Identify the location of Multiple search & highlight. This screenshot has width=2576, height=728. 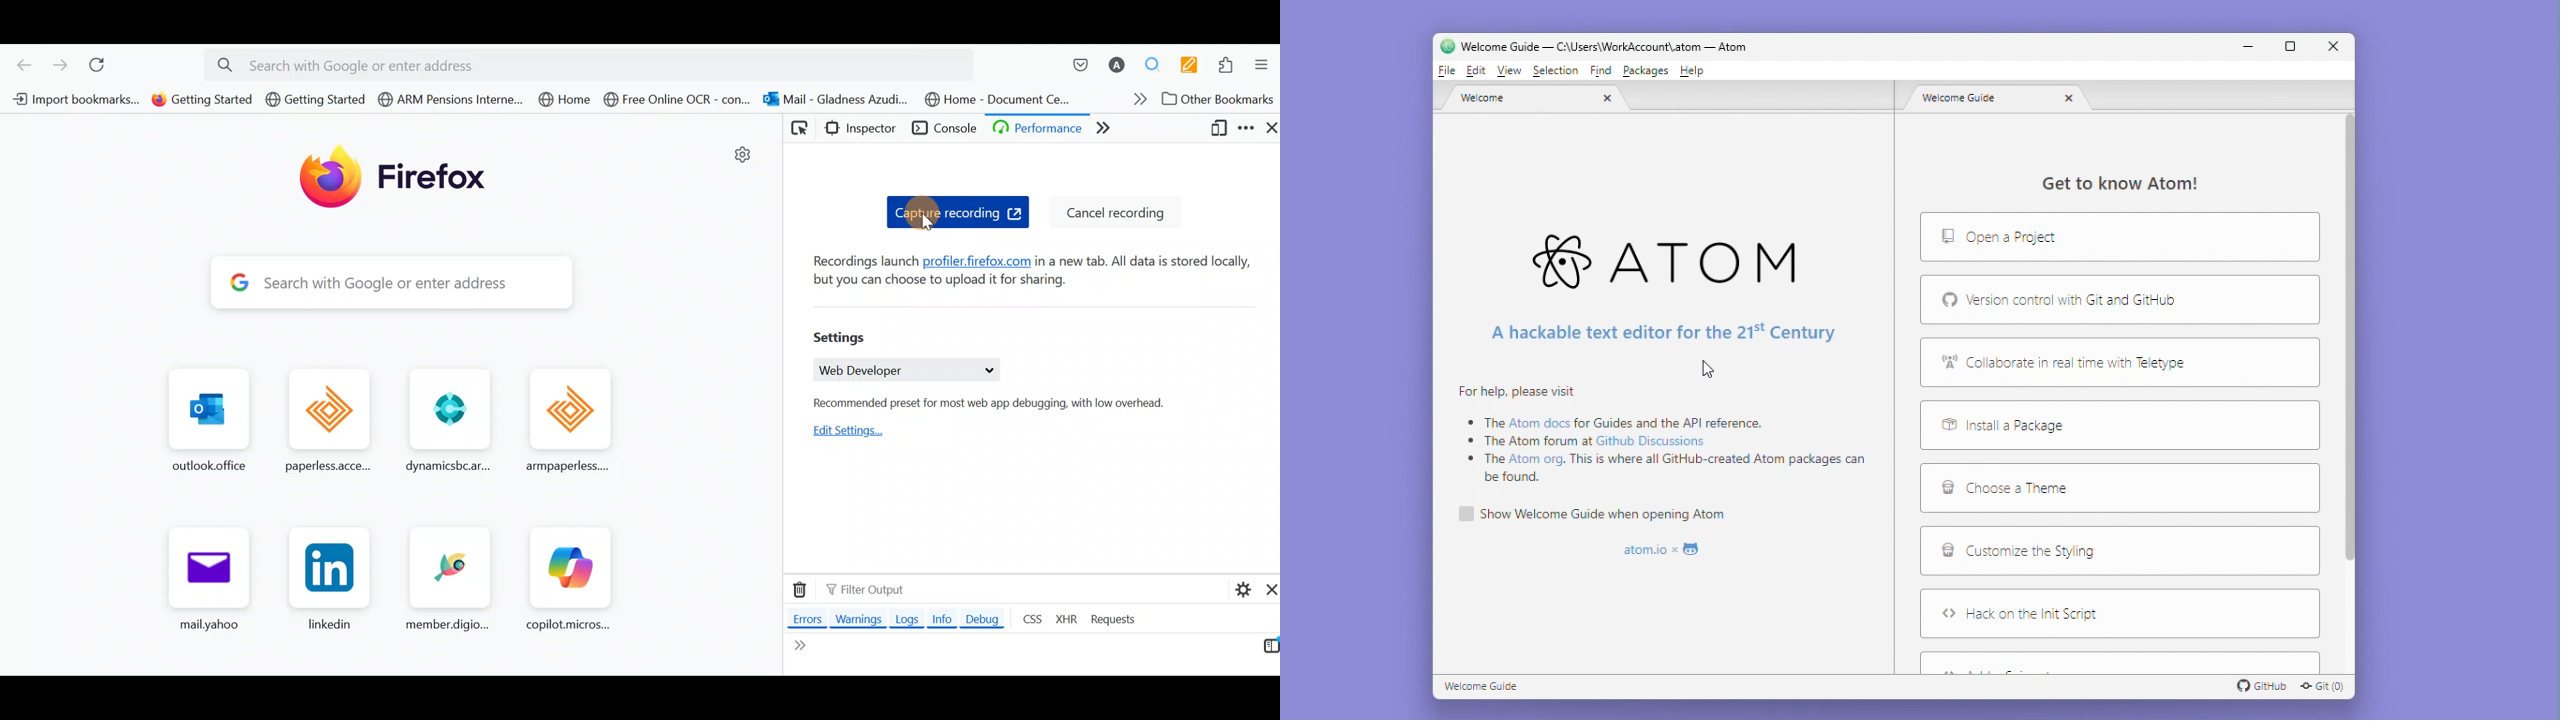
(1157, 64).